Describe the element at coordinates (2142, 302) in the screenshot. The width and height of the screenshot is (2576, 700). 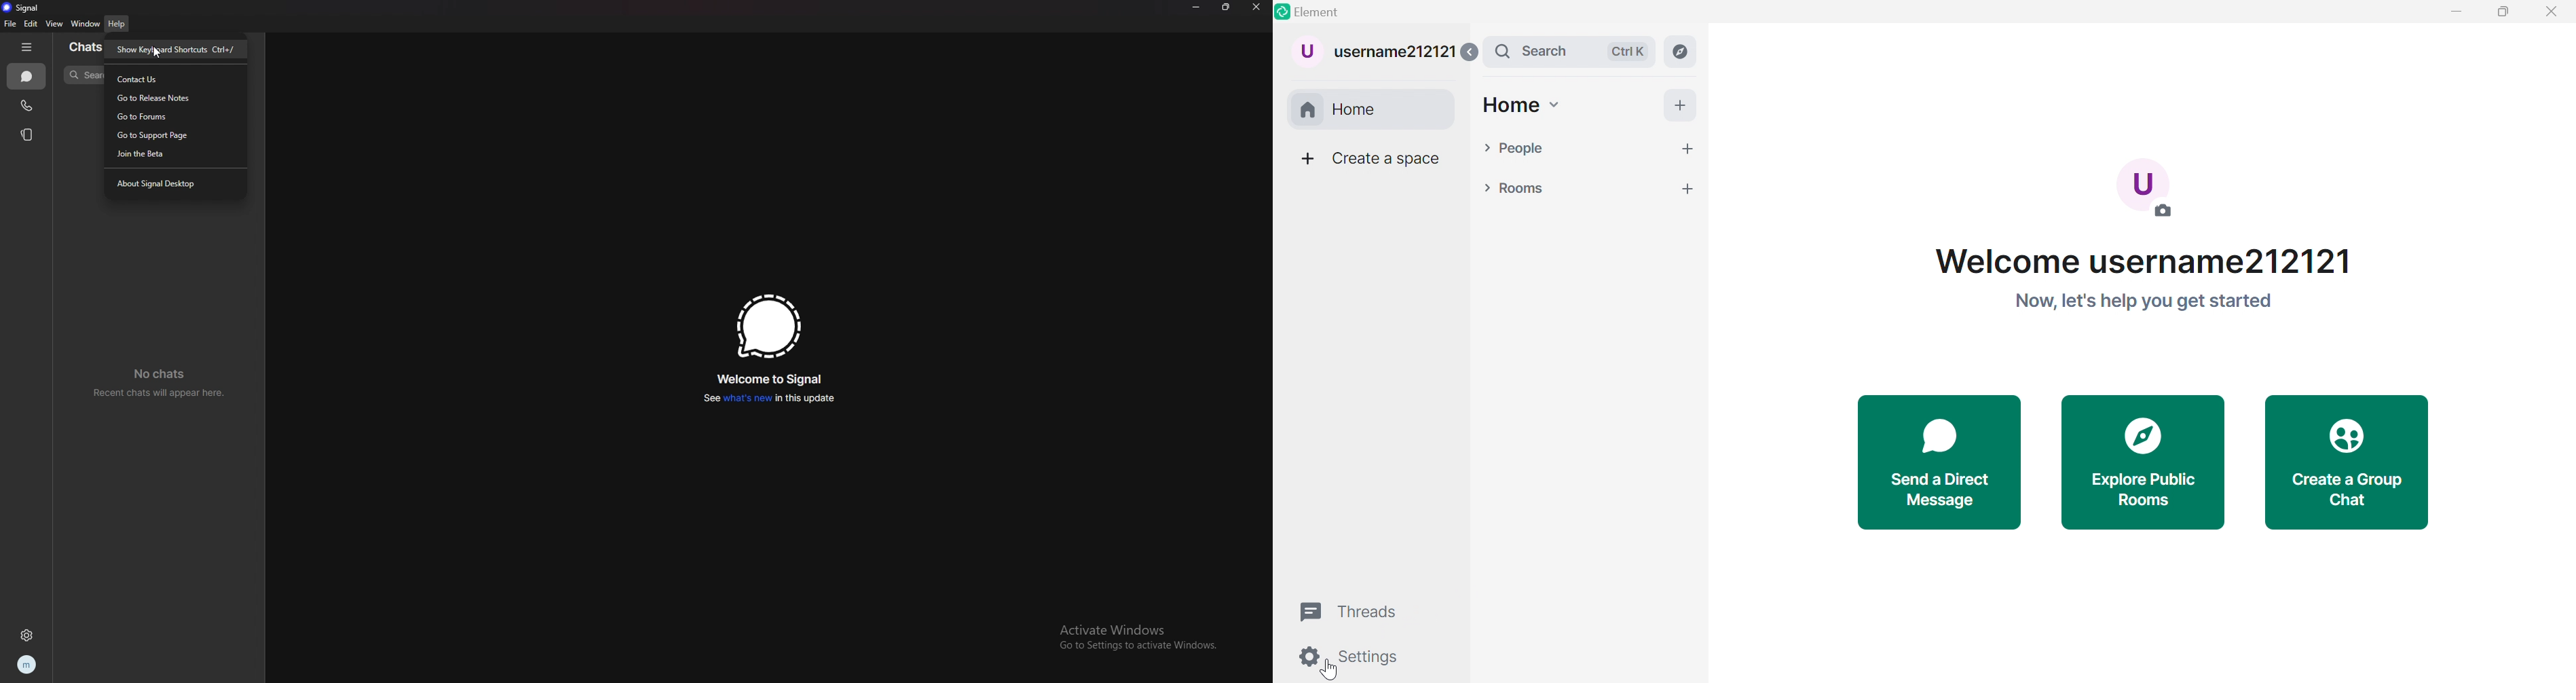
I see `Now, let's help you get started` at that location.